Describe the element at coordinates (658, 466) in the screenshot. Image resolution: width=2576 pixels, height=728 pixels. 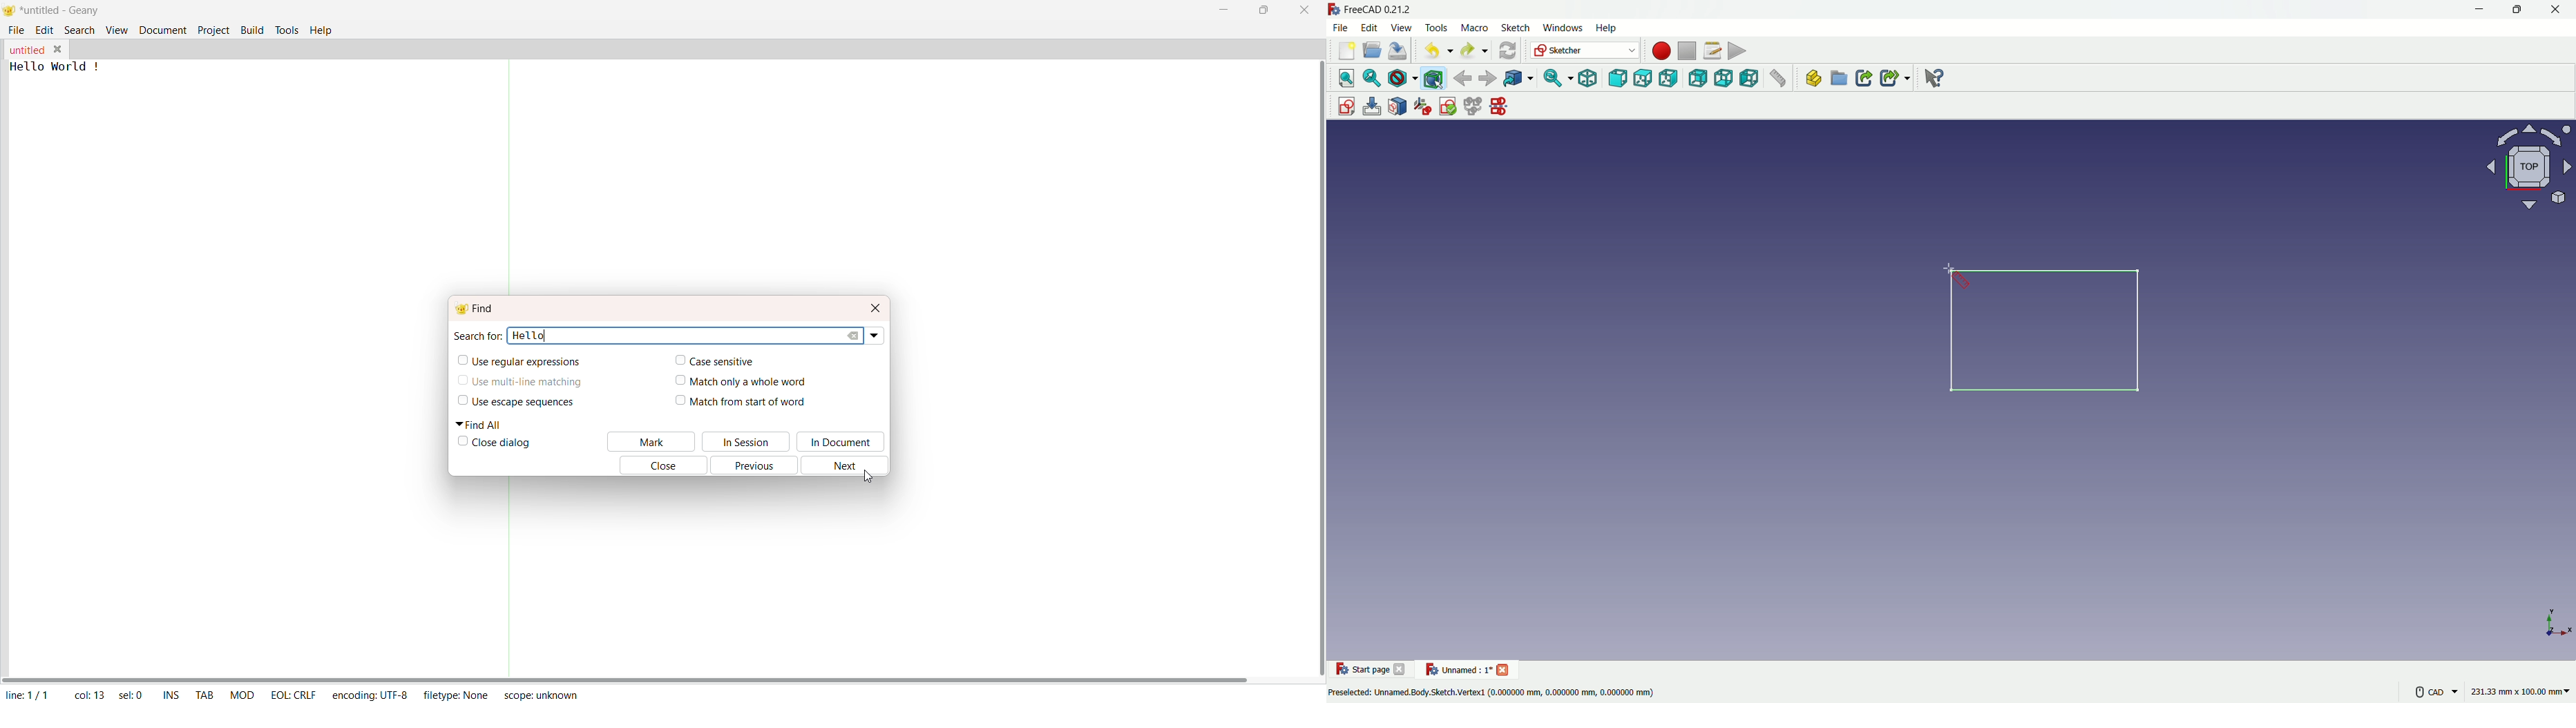
I see `Close` at that location.